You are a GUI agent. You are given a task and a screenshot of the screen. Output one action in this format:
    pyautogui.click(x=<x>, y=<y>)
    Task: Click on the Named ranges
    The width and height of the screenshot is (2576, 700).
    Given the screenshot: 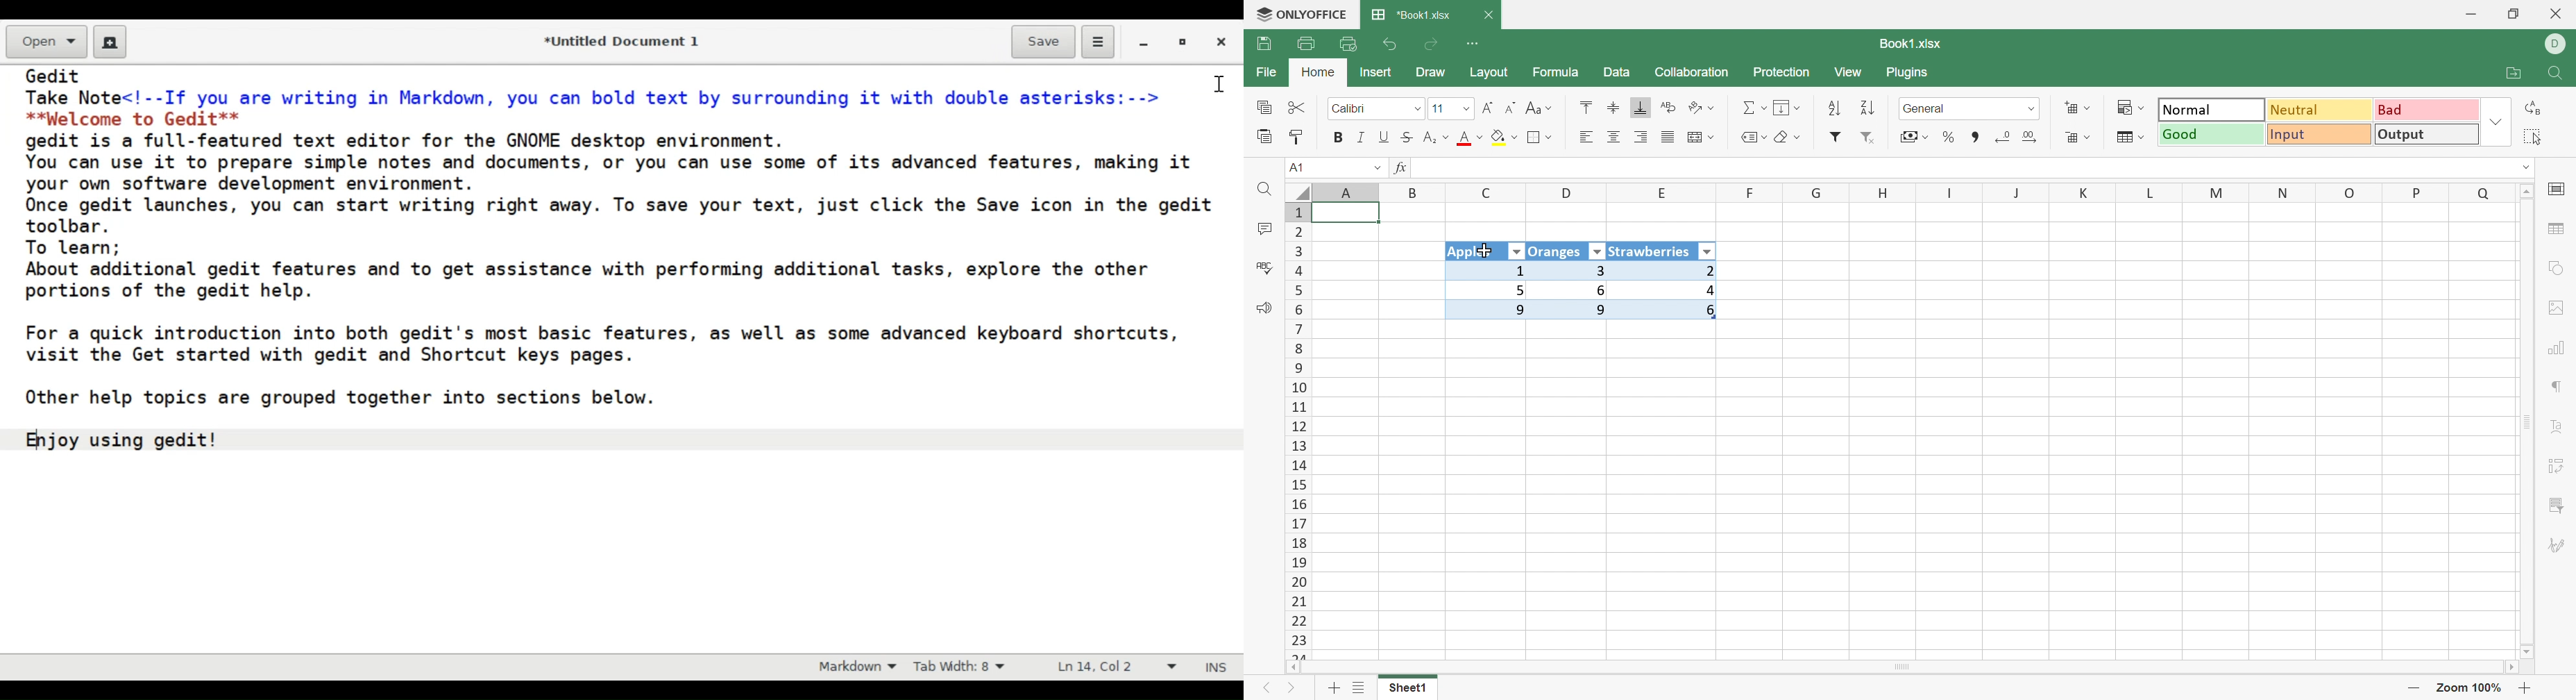 What is the action you would take?
    pyautogui.click(x=1751, y=137)
    